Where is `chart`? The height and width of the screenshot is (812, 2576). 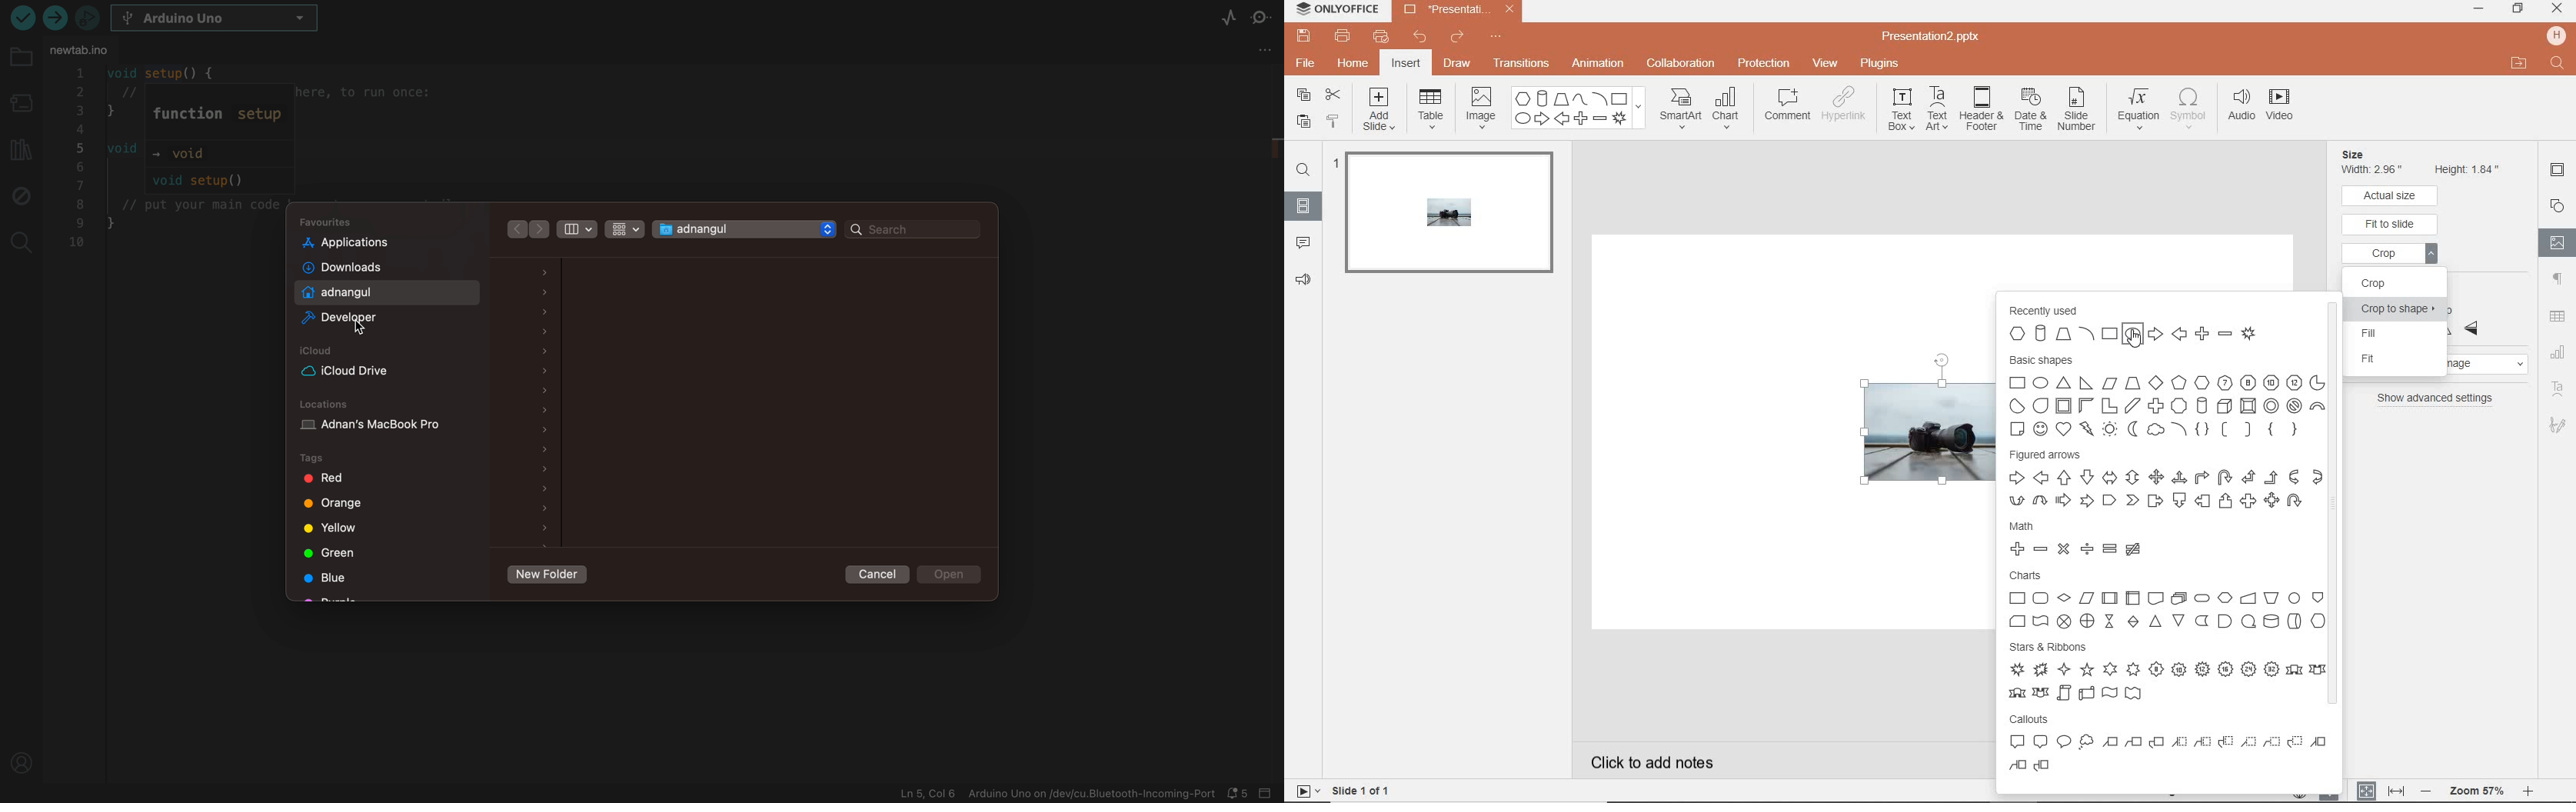 chart is located at coordinates (1731, 109).